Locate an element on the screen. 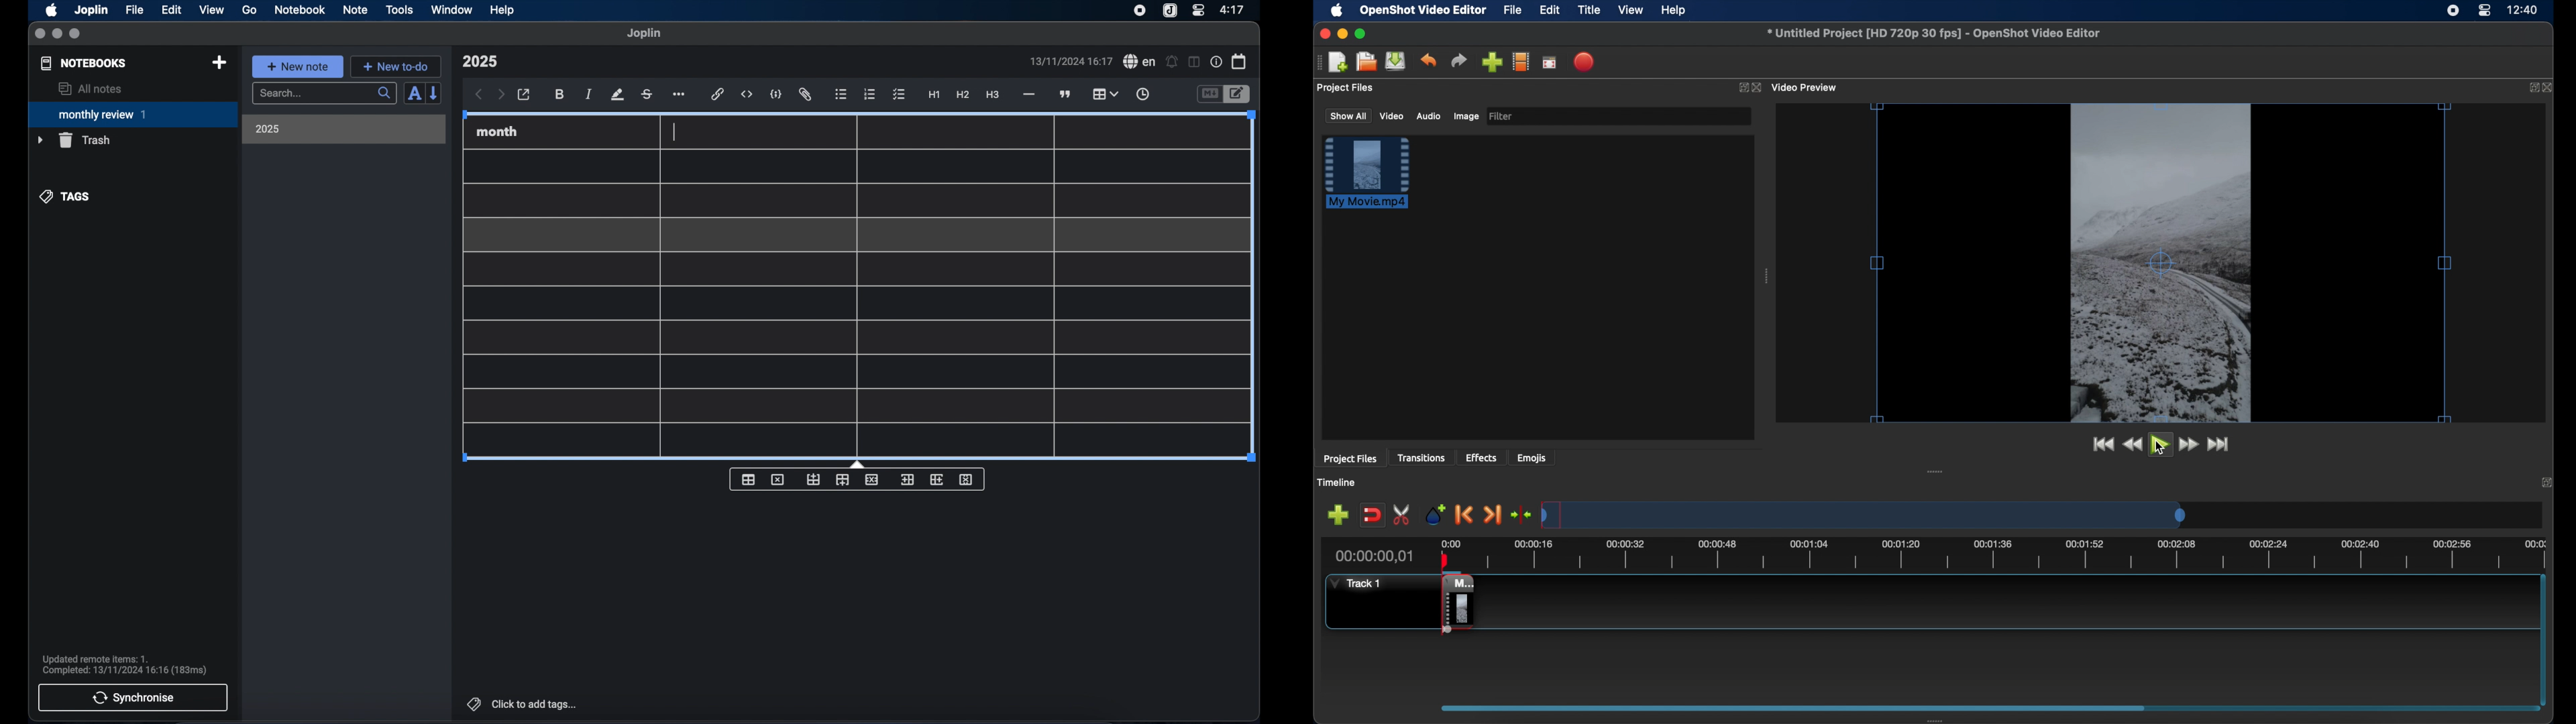  hyperlink is located at coordinates (718, 94).